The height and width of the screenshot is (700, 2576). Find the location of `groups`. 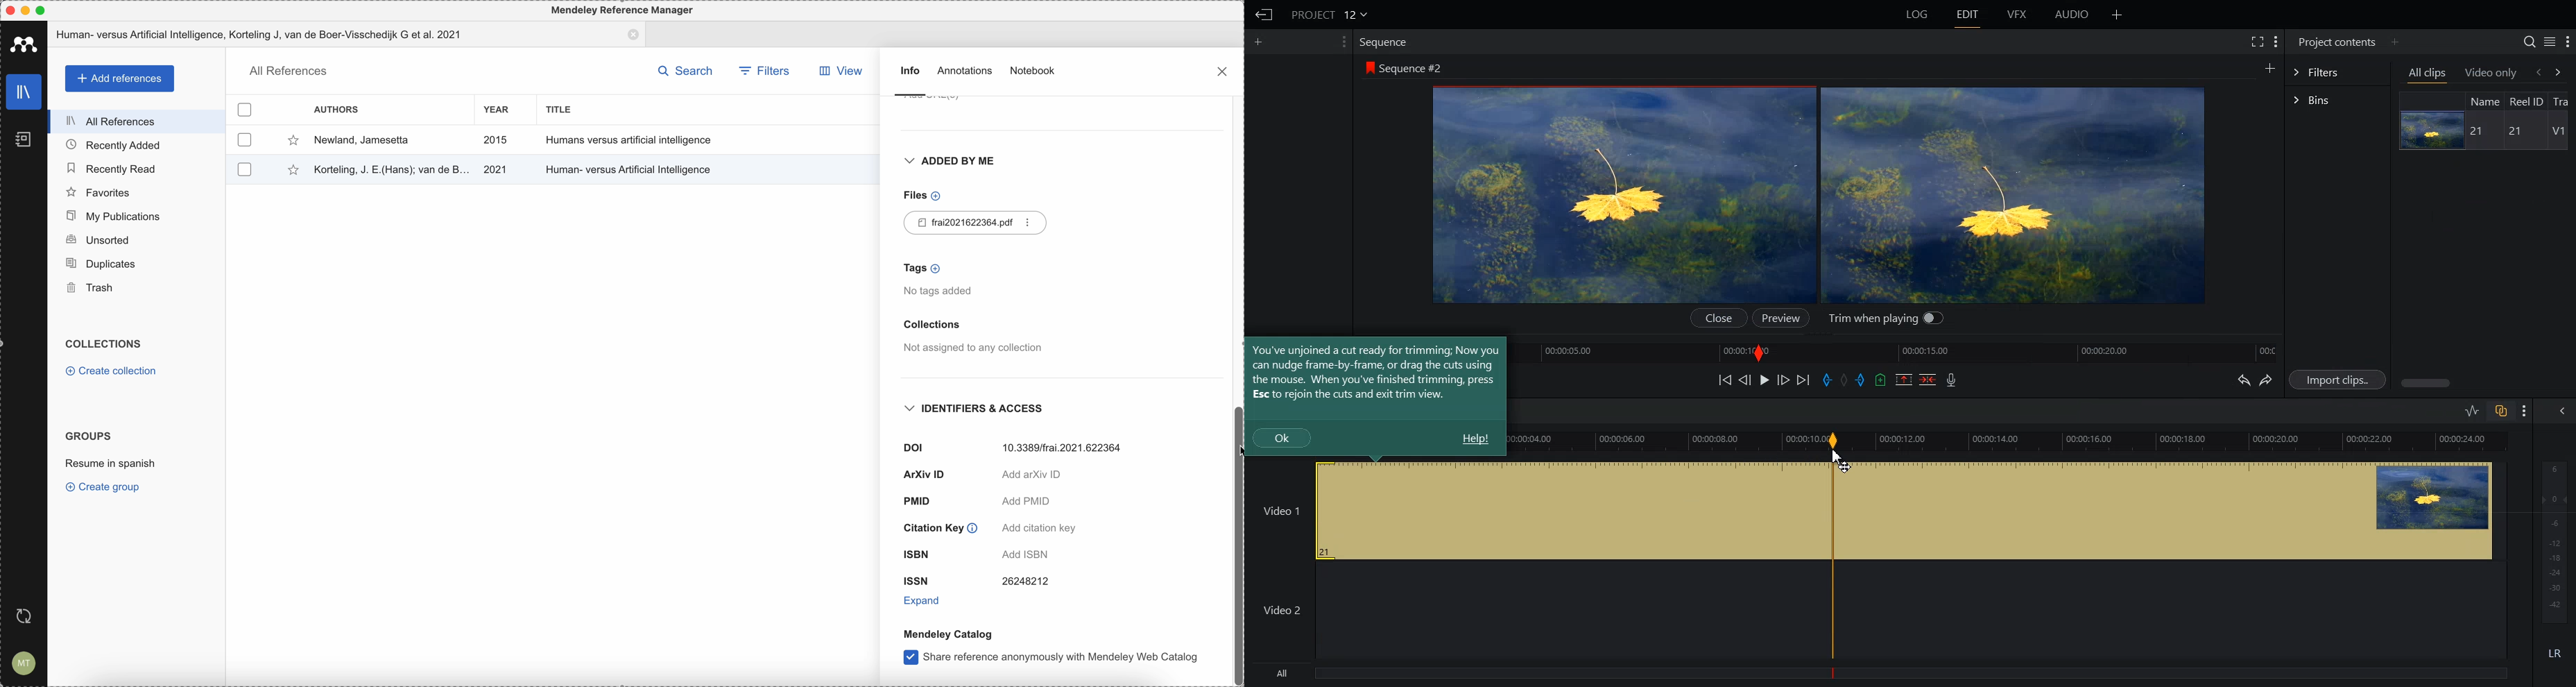

groups is located at coordinates (89, 436).